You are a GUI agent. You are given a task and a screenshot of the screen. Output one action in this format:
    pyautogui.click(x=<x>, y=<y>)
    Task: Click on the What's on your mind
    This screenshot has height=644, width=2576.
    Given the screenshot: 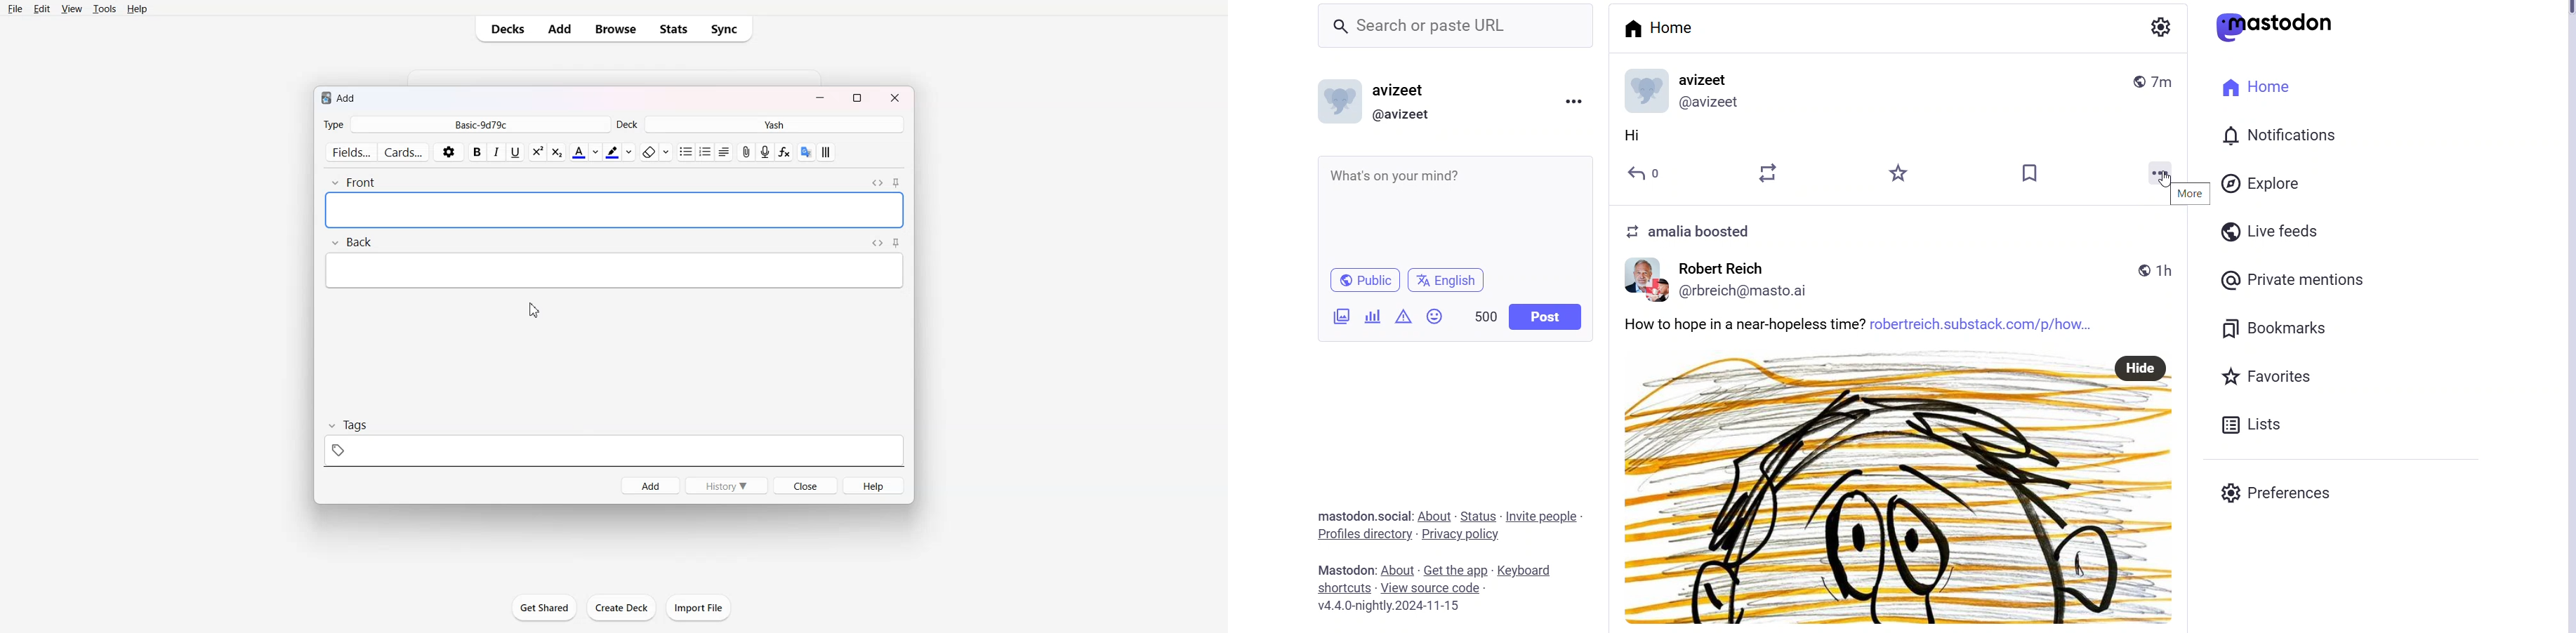 What is the action you would take?
    pyautogui.click(x=1454, y=211)
    